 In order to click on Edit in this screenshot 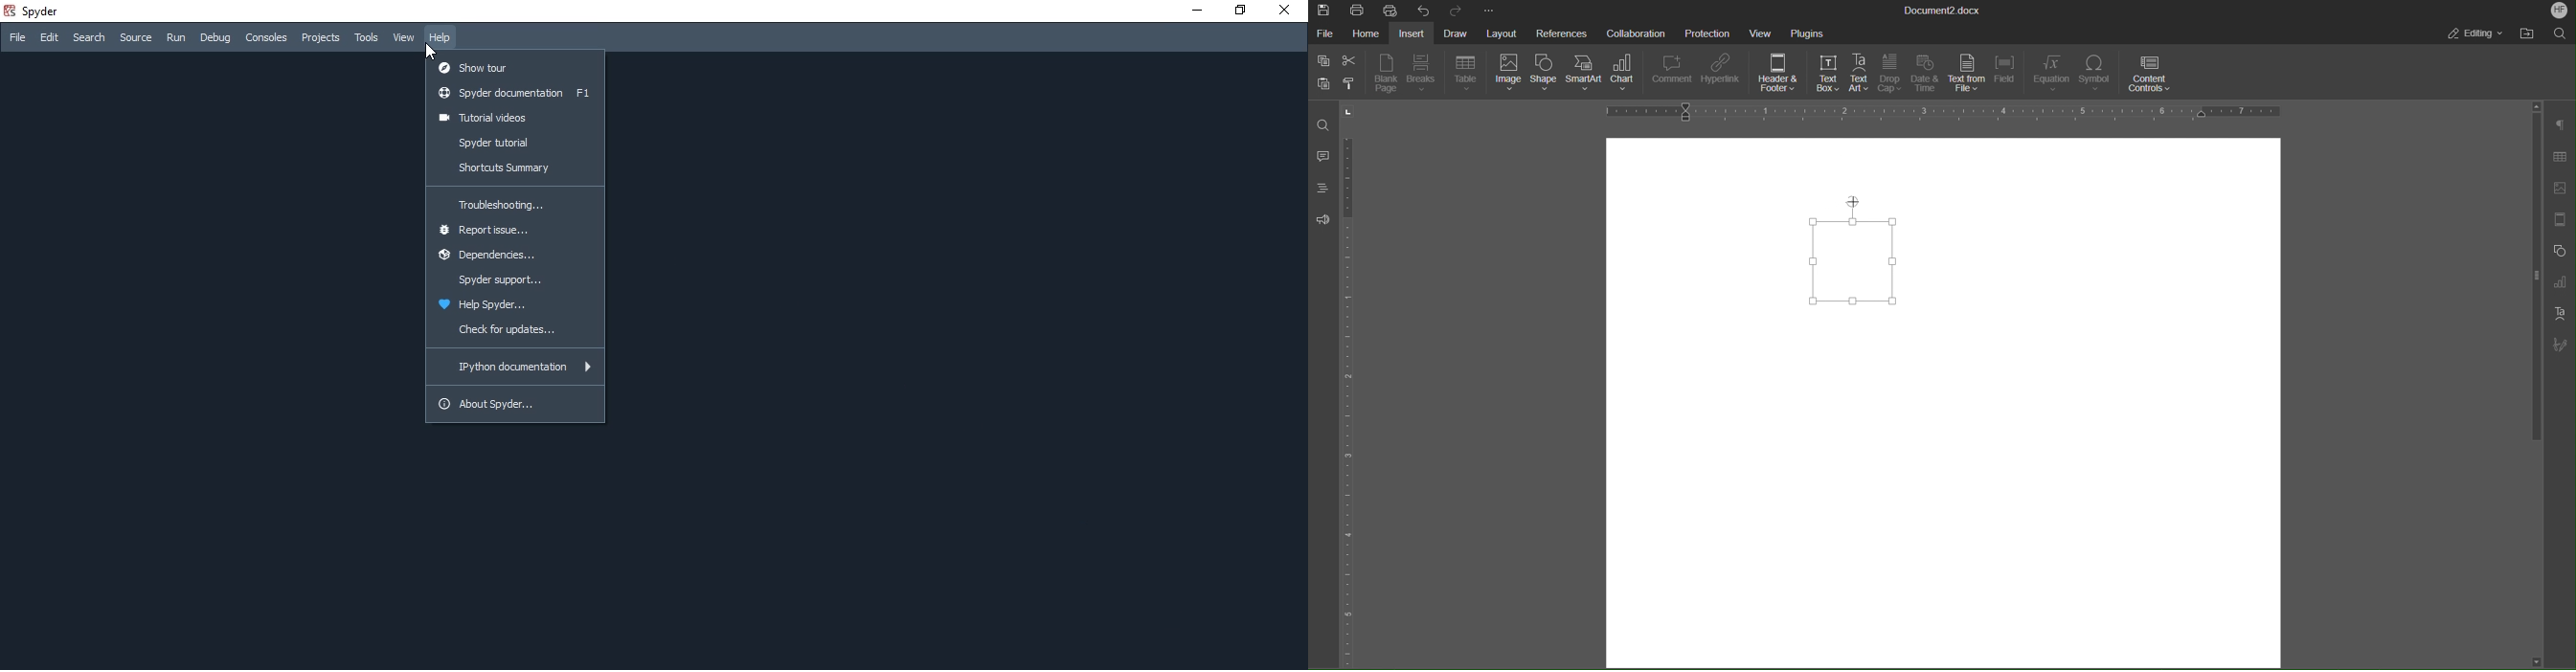, I will do `click(49, 37)`.